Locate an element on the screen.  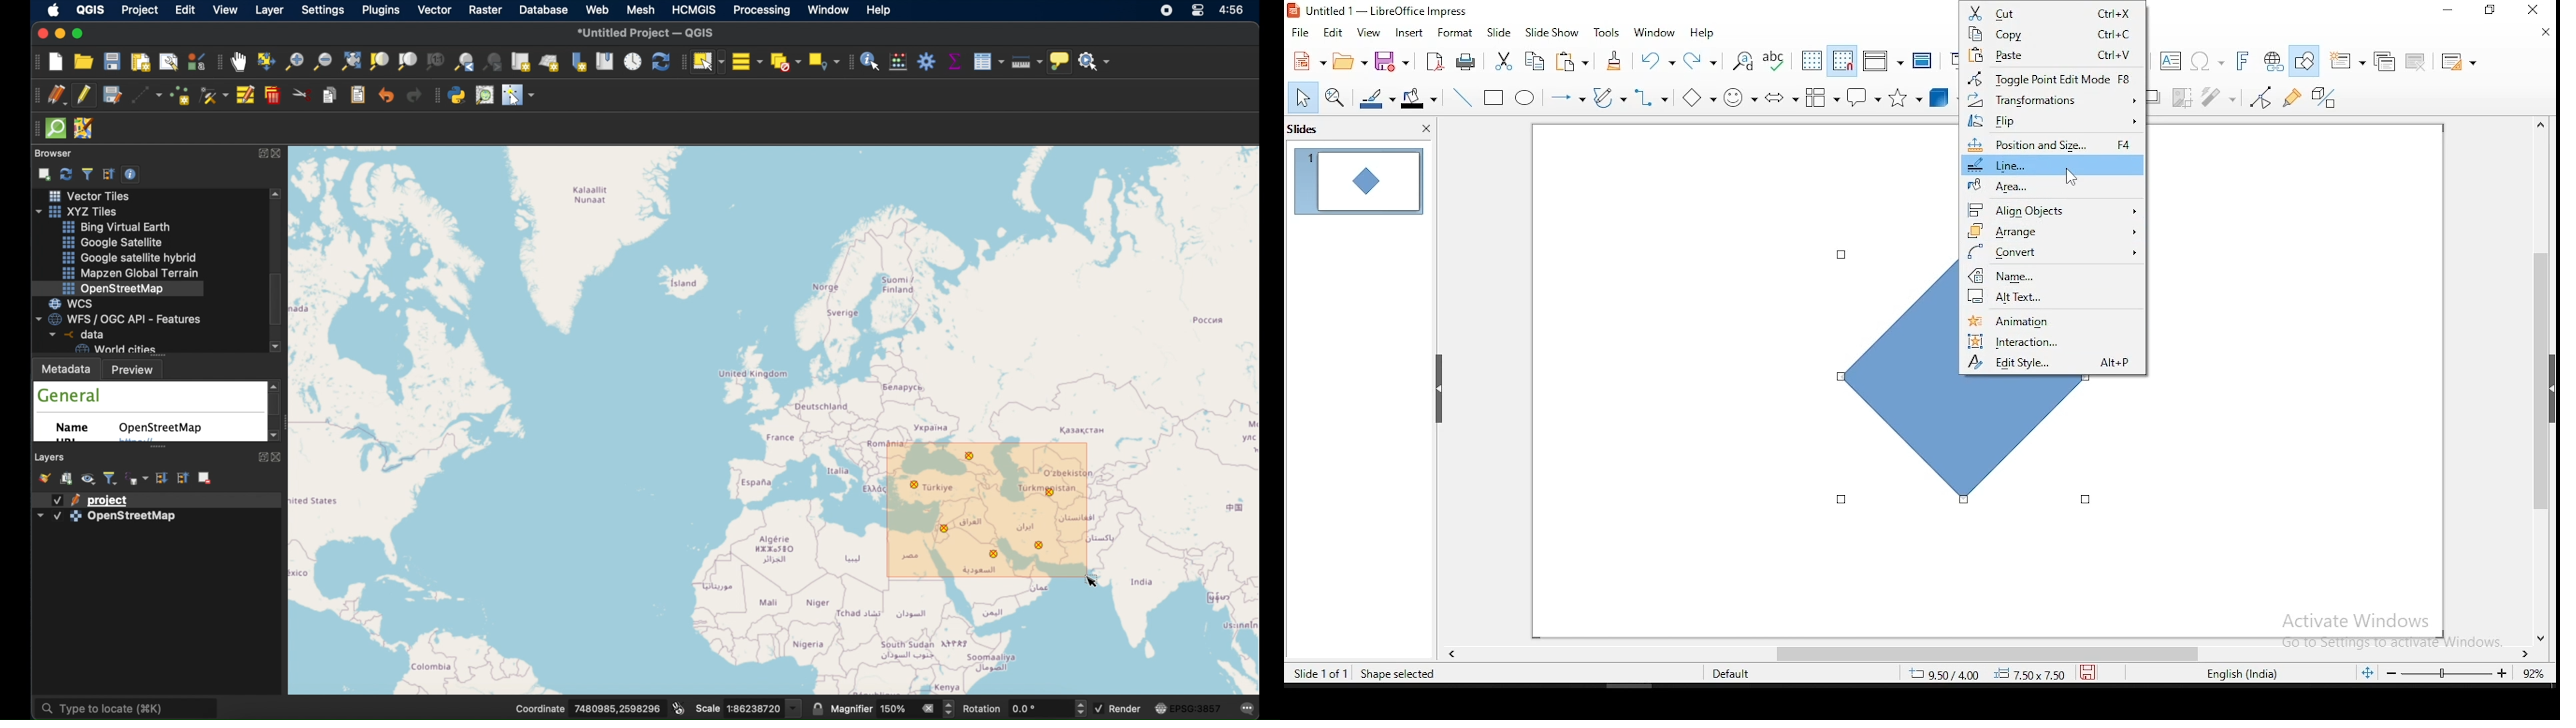
cut is located at coordinates (1504, 63).